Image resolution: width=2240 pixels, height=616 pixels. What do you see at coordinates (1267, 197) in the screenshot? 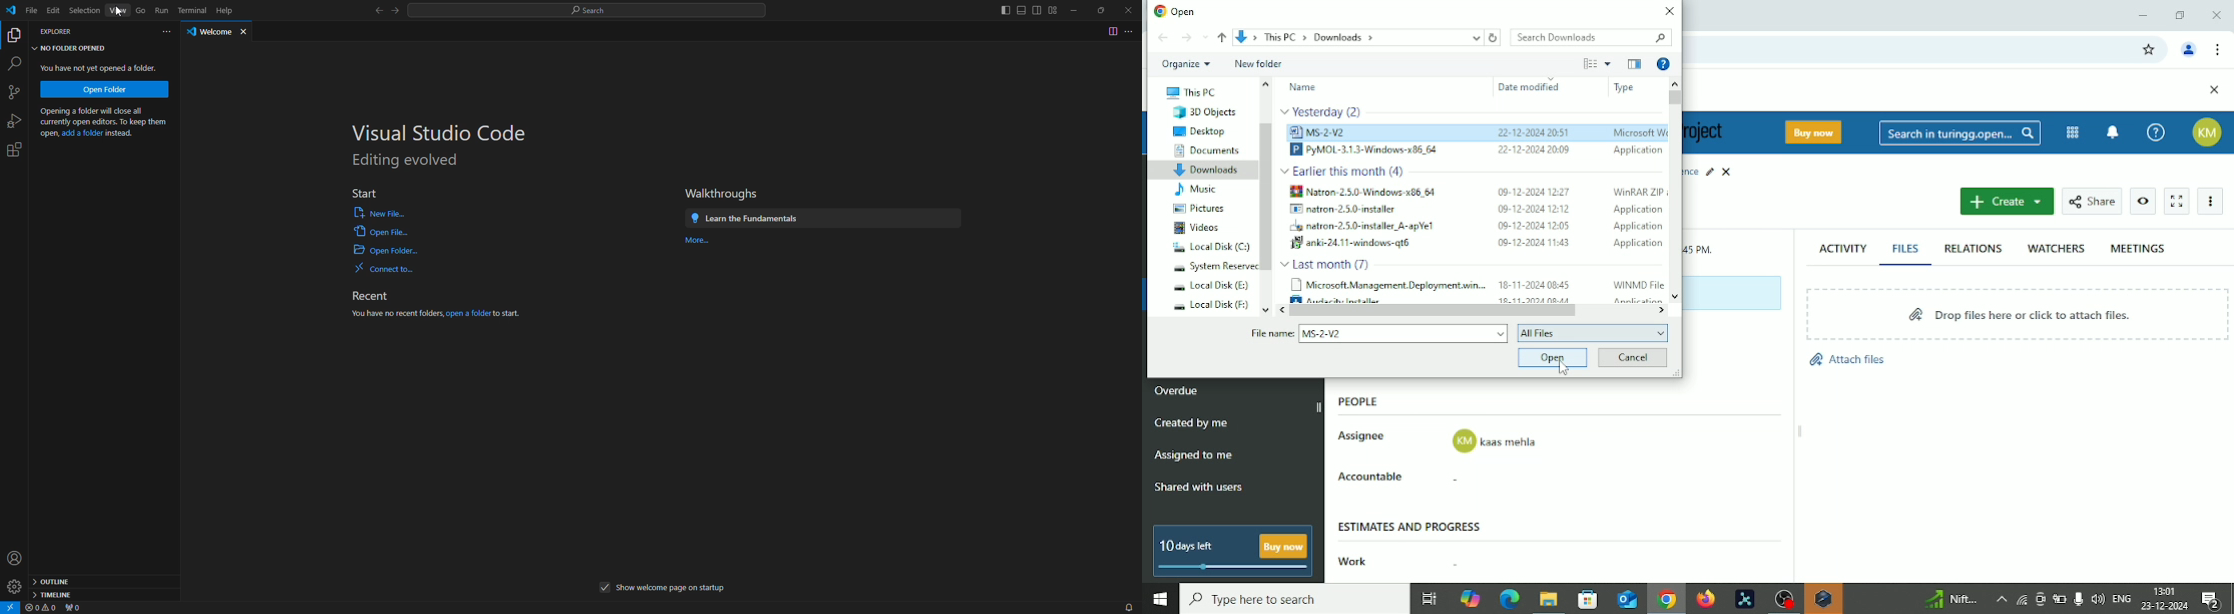
I see `Vertical scrollbar` at bounding box center [1267, 197].